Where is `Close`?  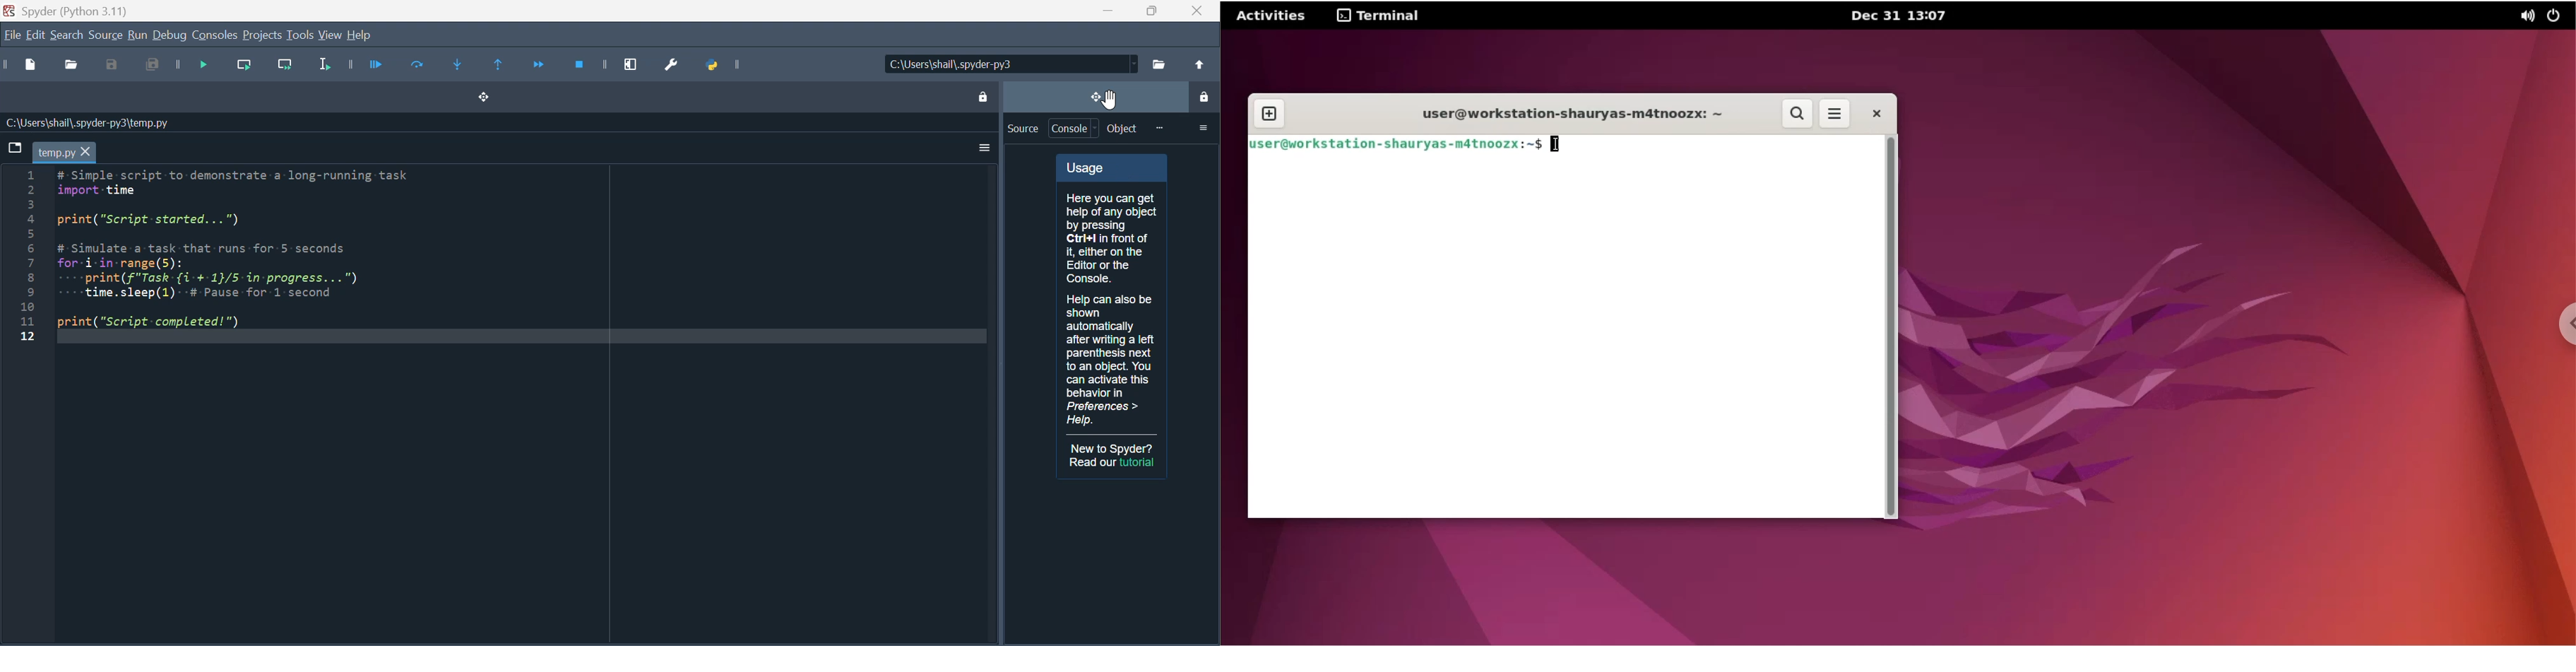 Close is located at coordinates (1196, 11).